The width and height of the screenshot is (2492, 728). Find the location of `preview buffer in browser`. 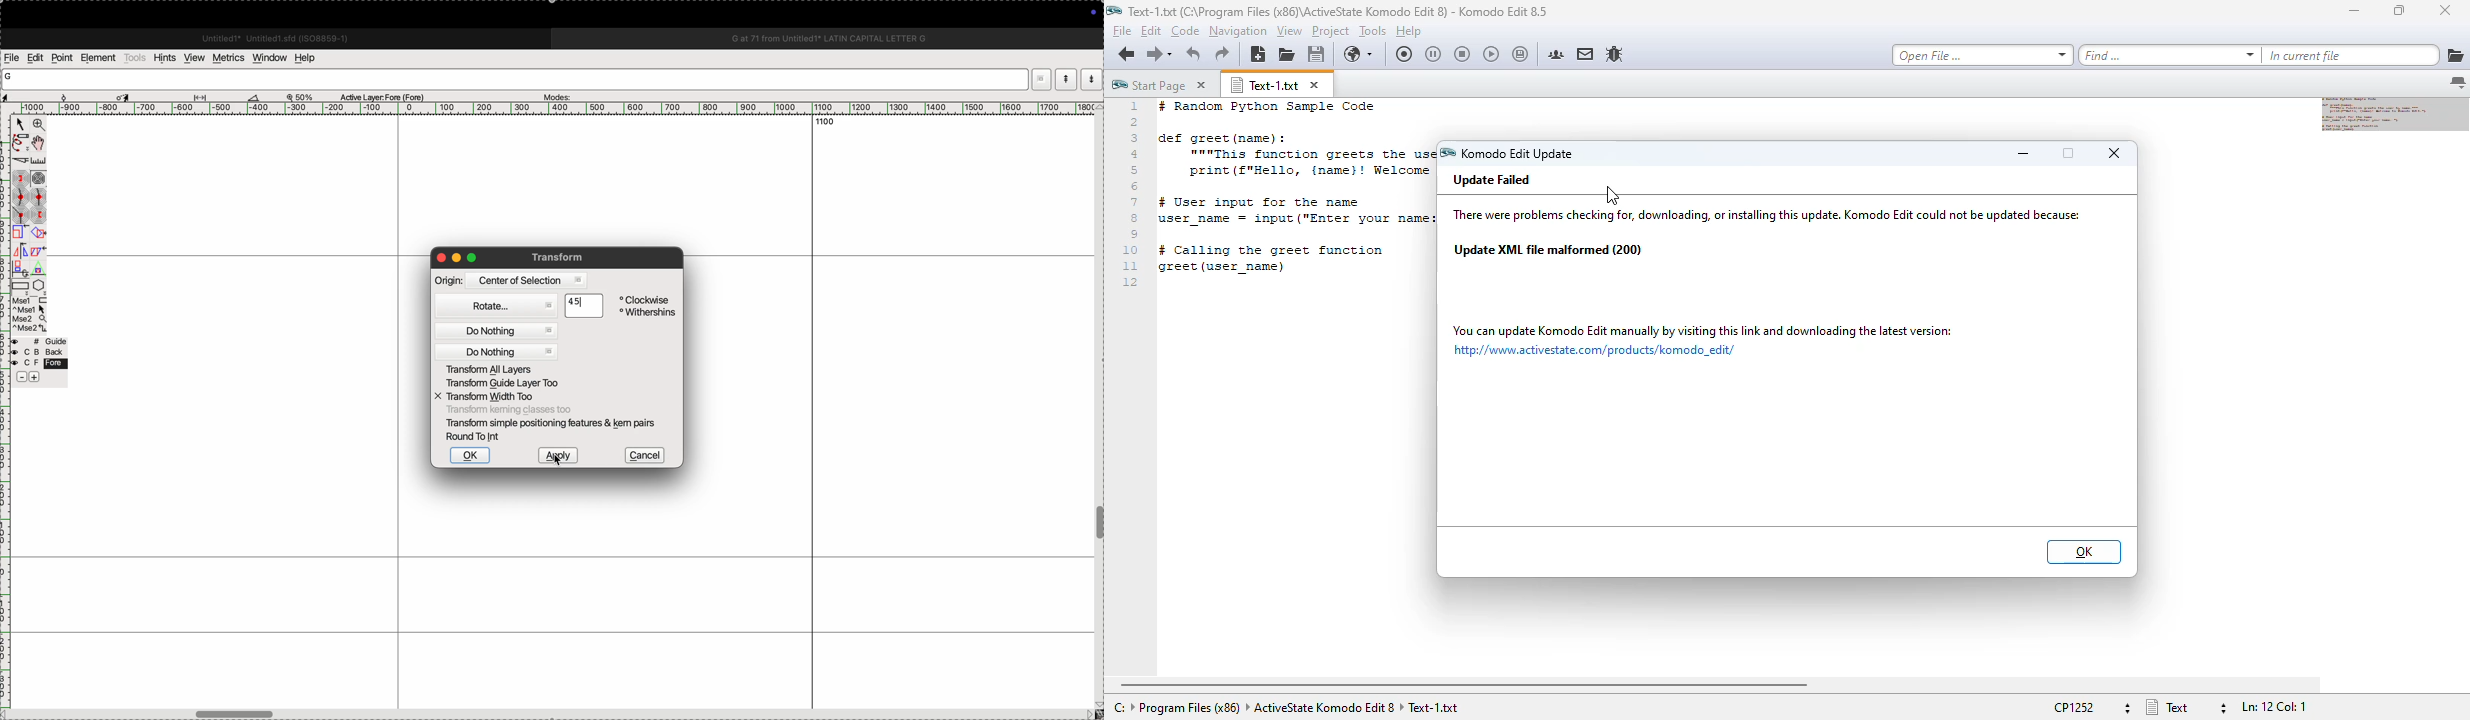

preview buffer in browser is located at coordinates (1360, 55).